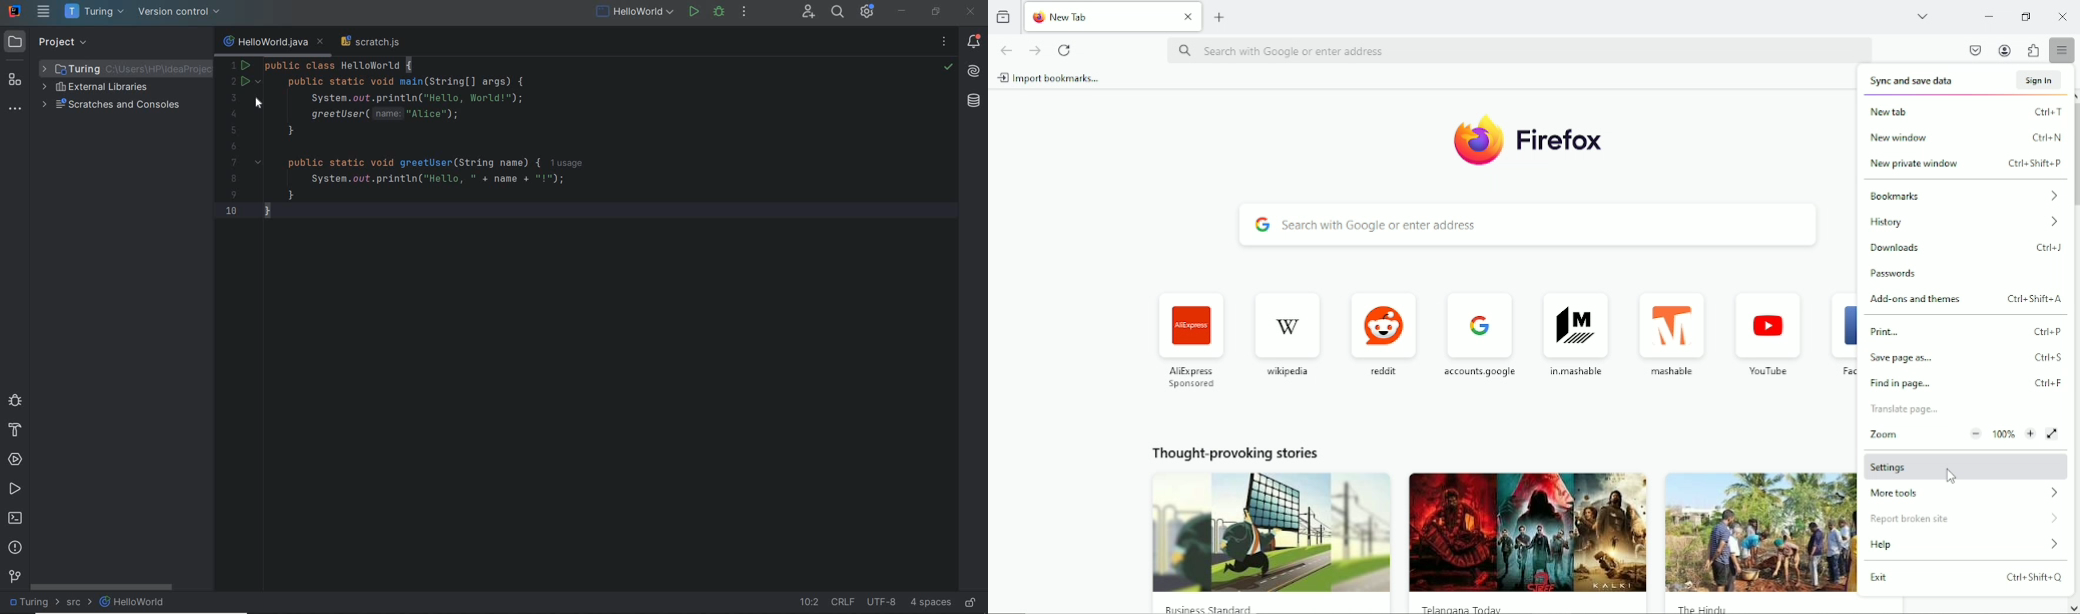  Describe the element at coordinates (1912, 410) in the screenshot. I see `Translate page` at that location.